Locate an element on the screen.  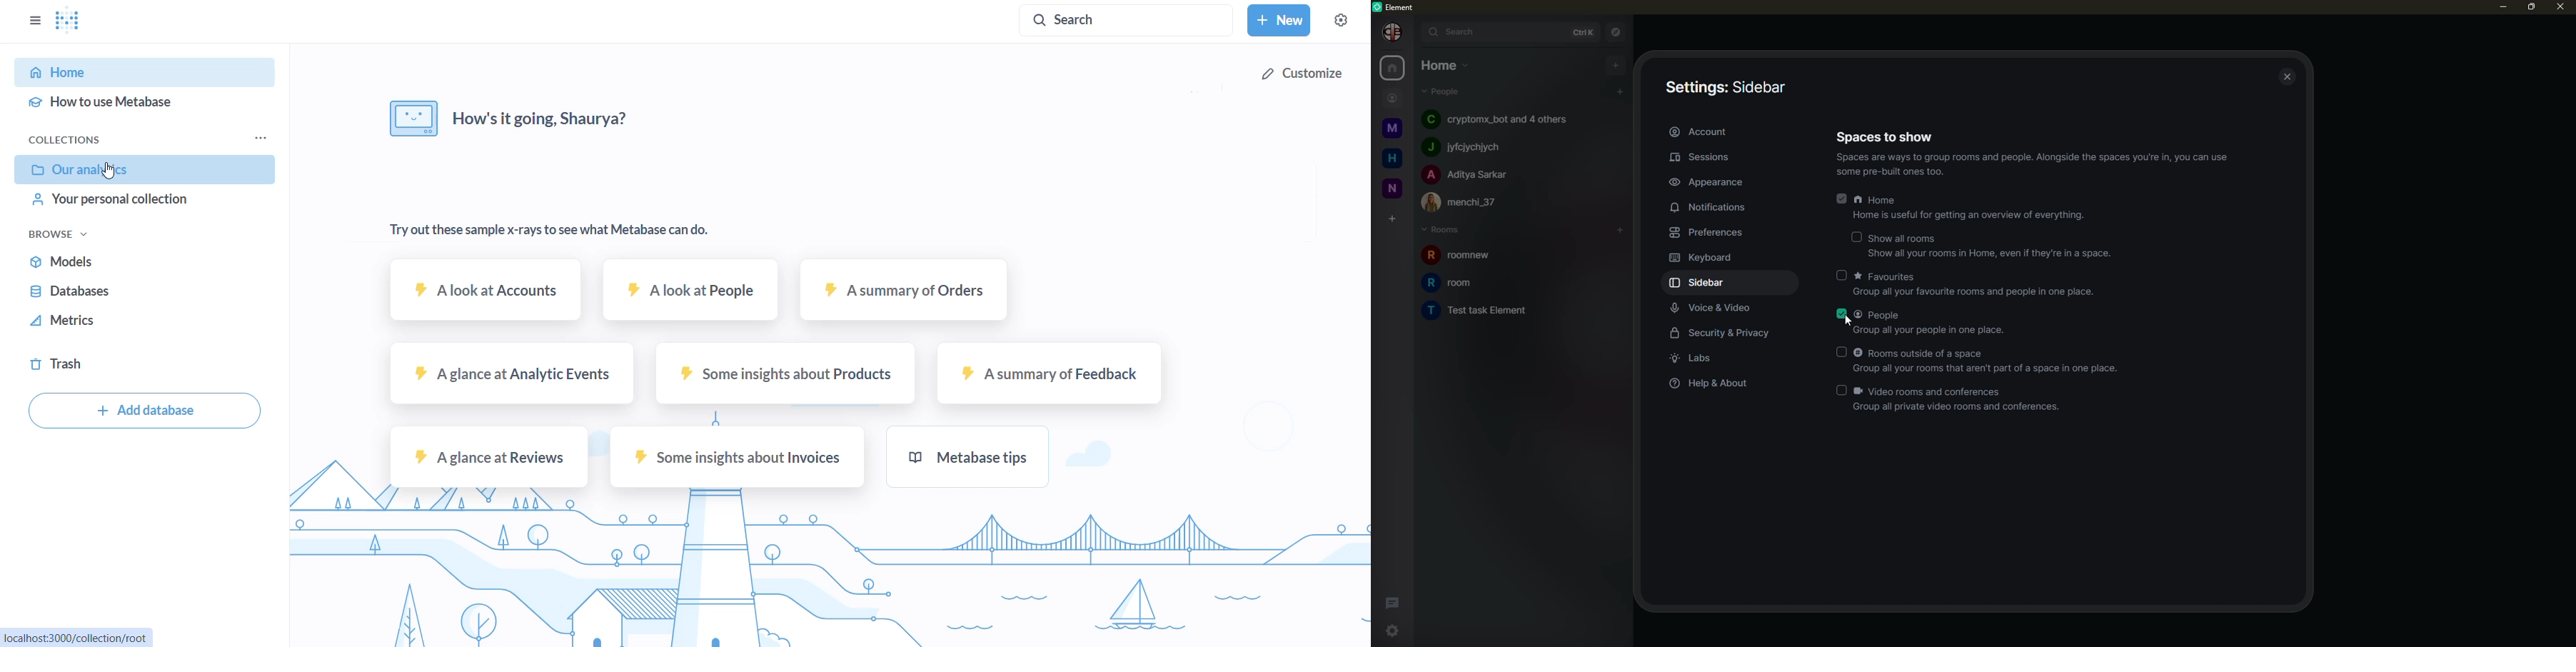
rooms is located at coordinates (1445, 230).